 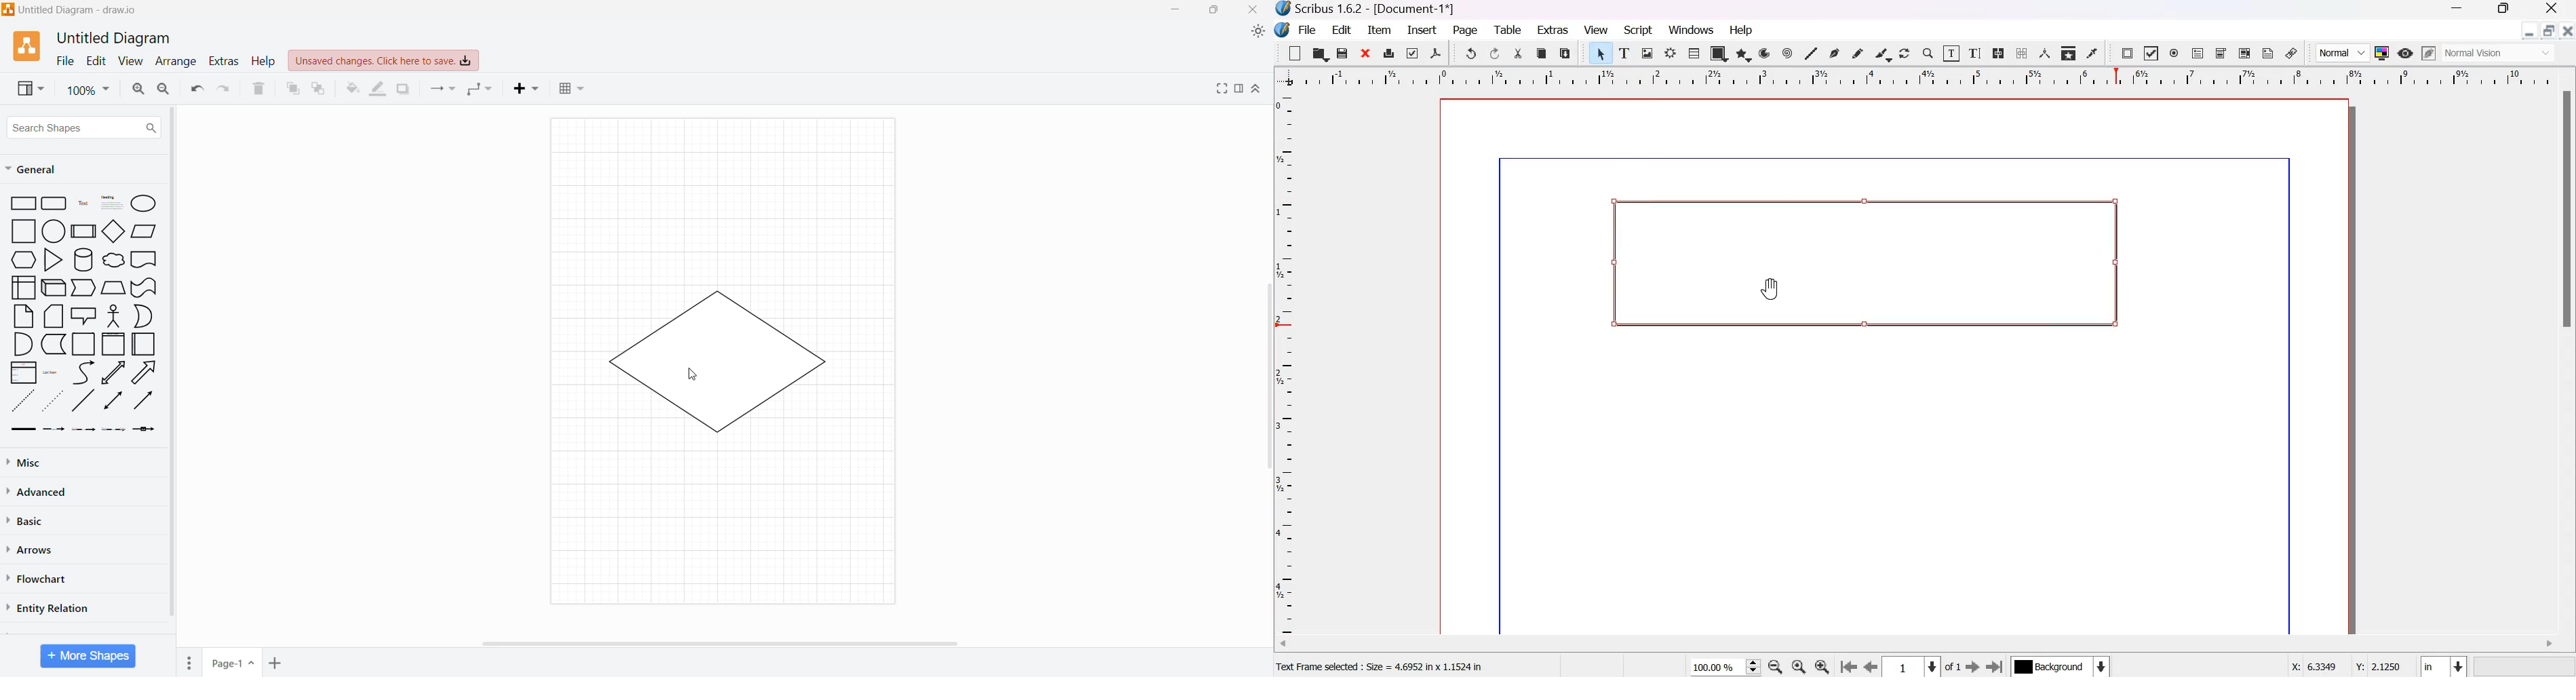 I want to click on Line, so click(x=83, y=403).